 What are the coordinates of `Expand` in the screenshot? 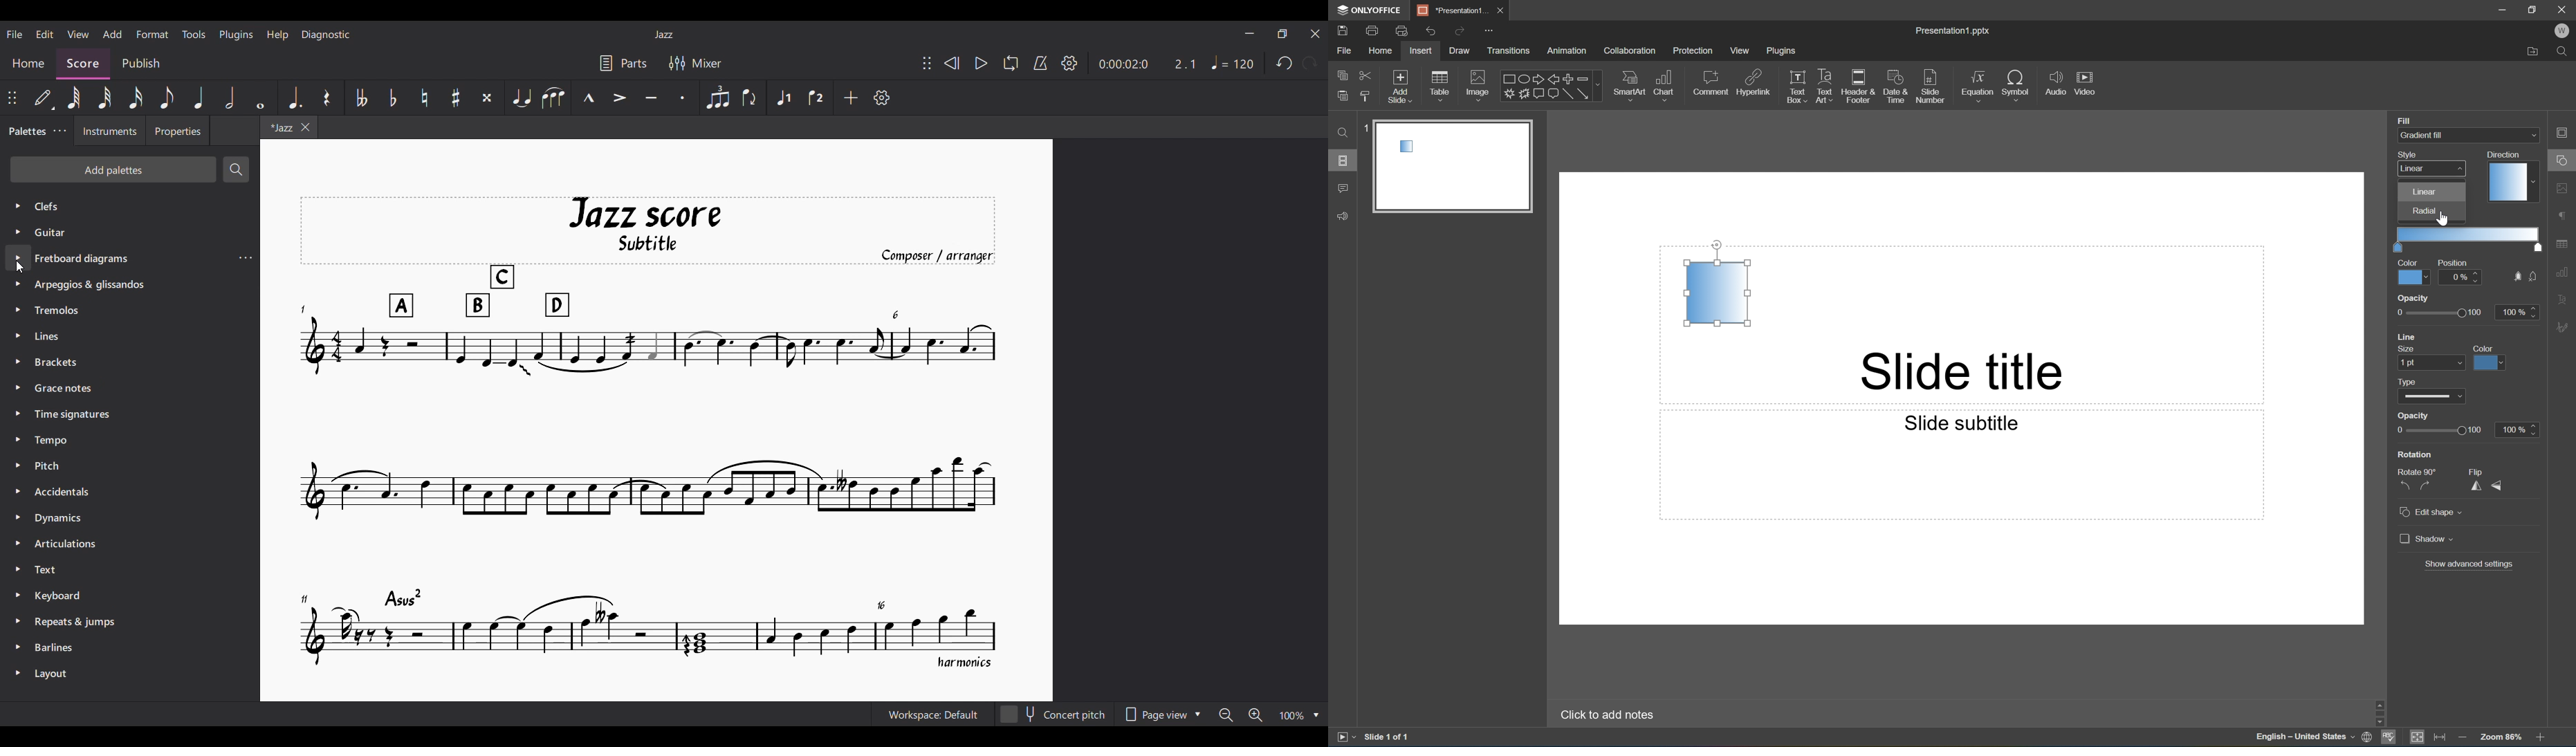 It's located at (17, 439).